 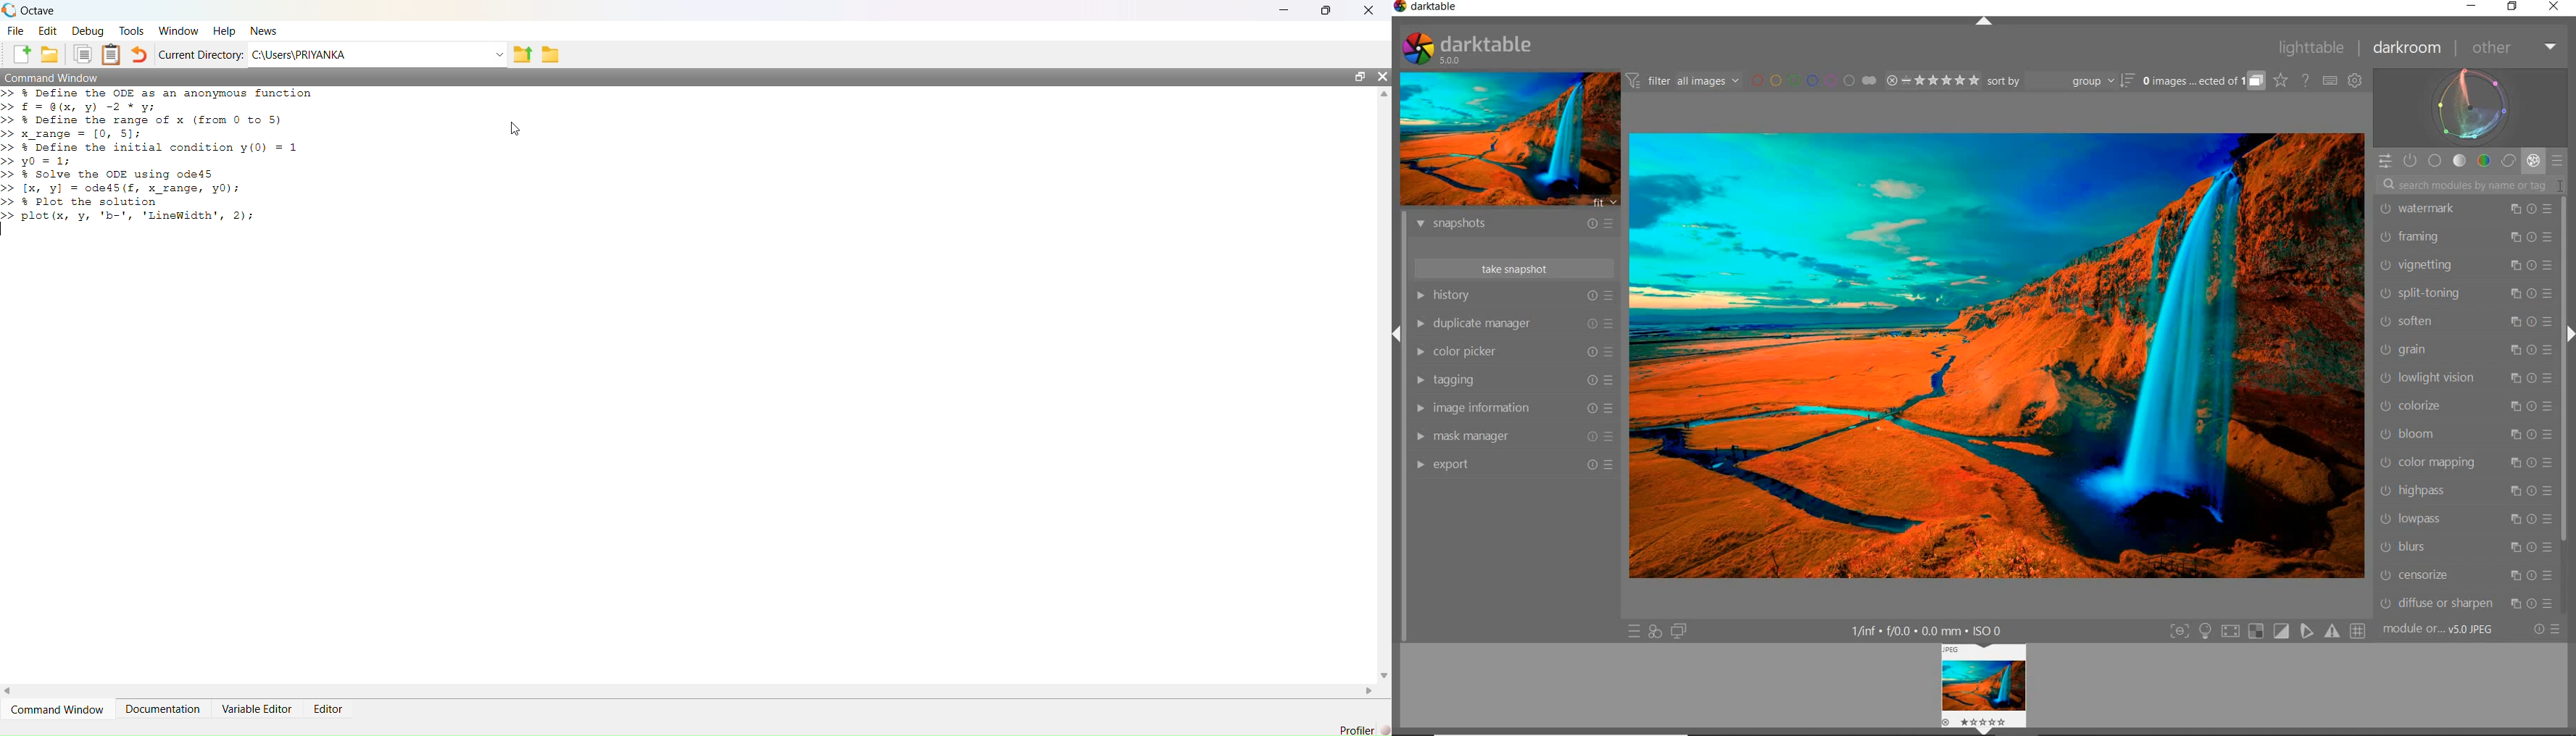 I want to click on QUICK ACCESS FOR APPLYING ANY OF YOUR STYLES, so click(x=1654, y=632).